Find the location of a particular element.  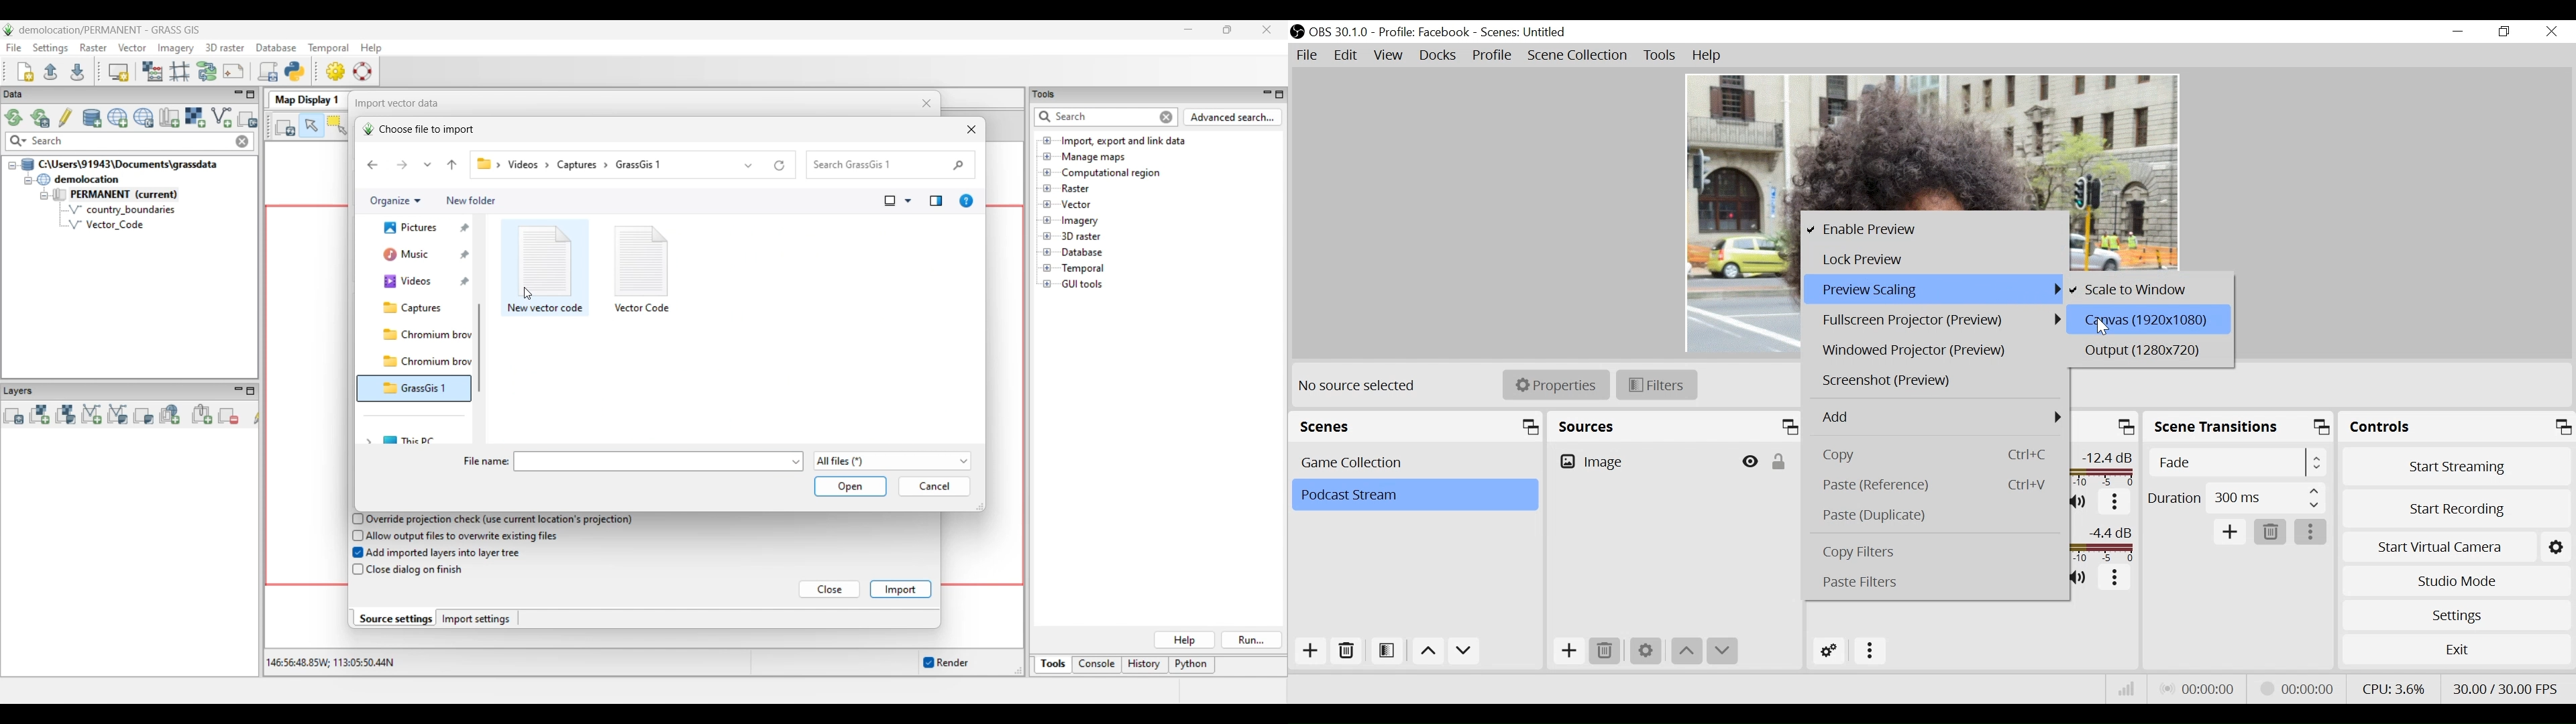

More options is located at coordinates (2115, 505).